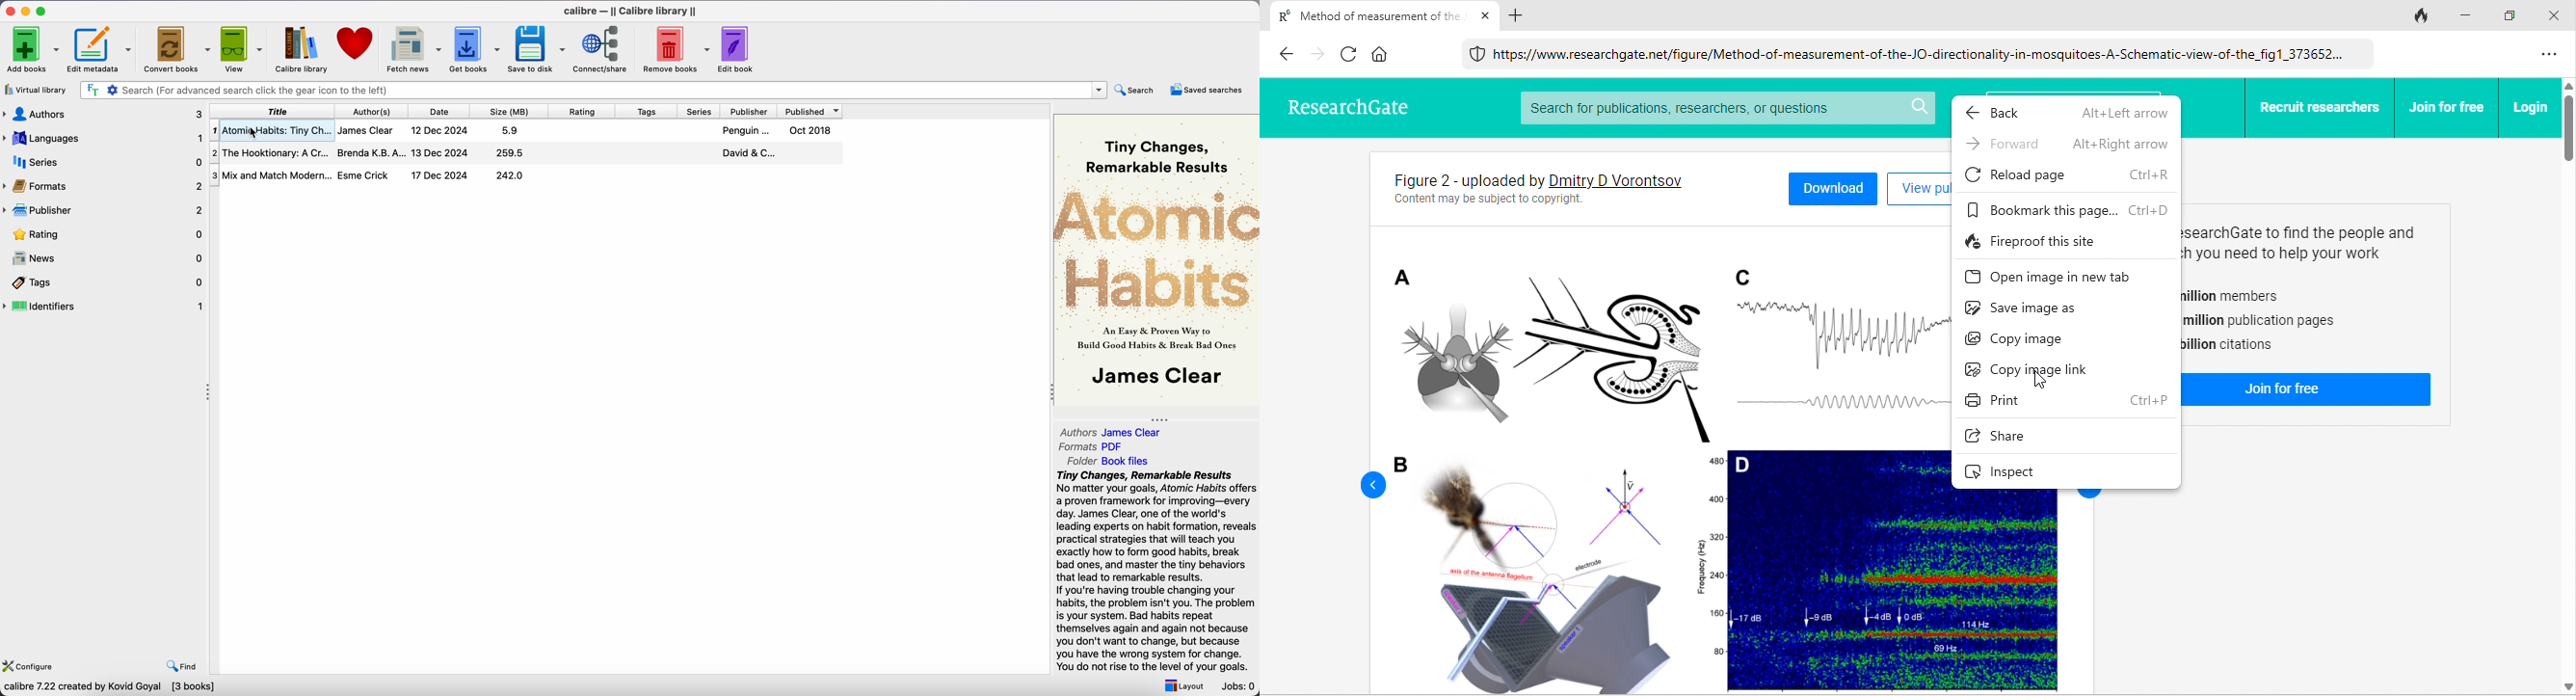 The height and width of the screenshot is (700, 2576). Describe the element at coordinates (2045, 308) in the screenshot. I see `save image as` at that location.